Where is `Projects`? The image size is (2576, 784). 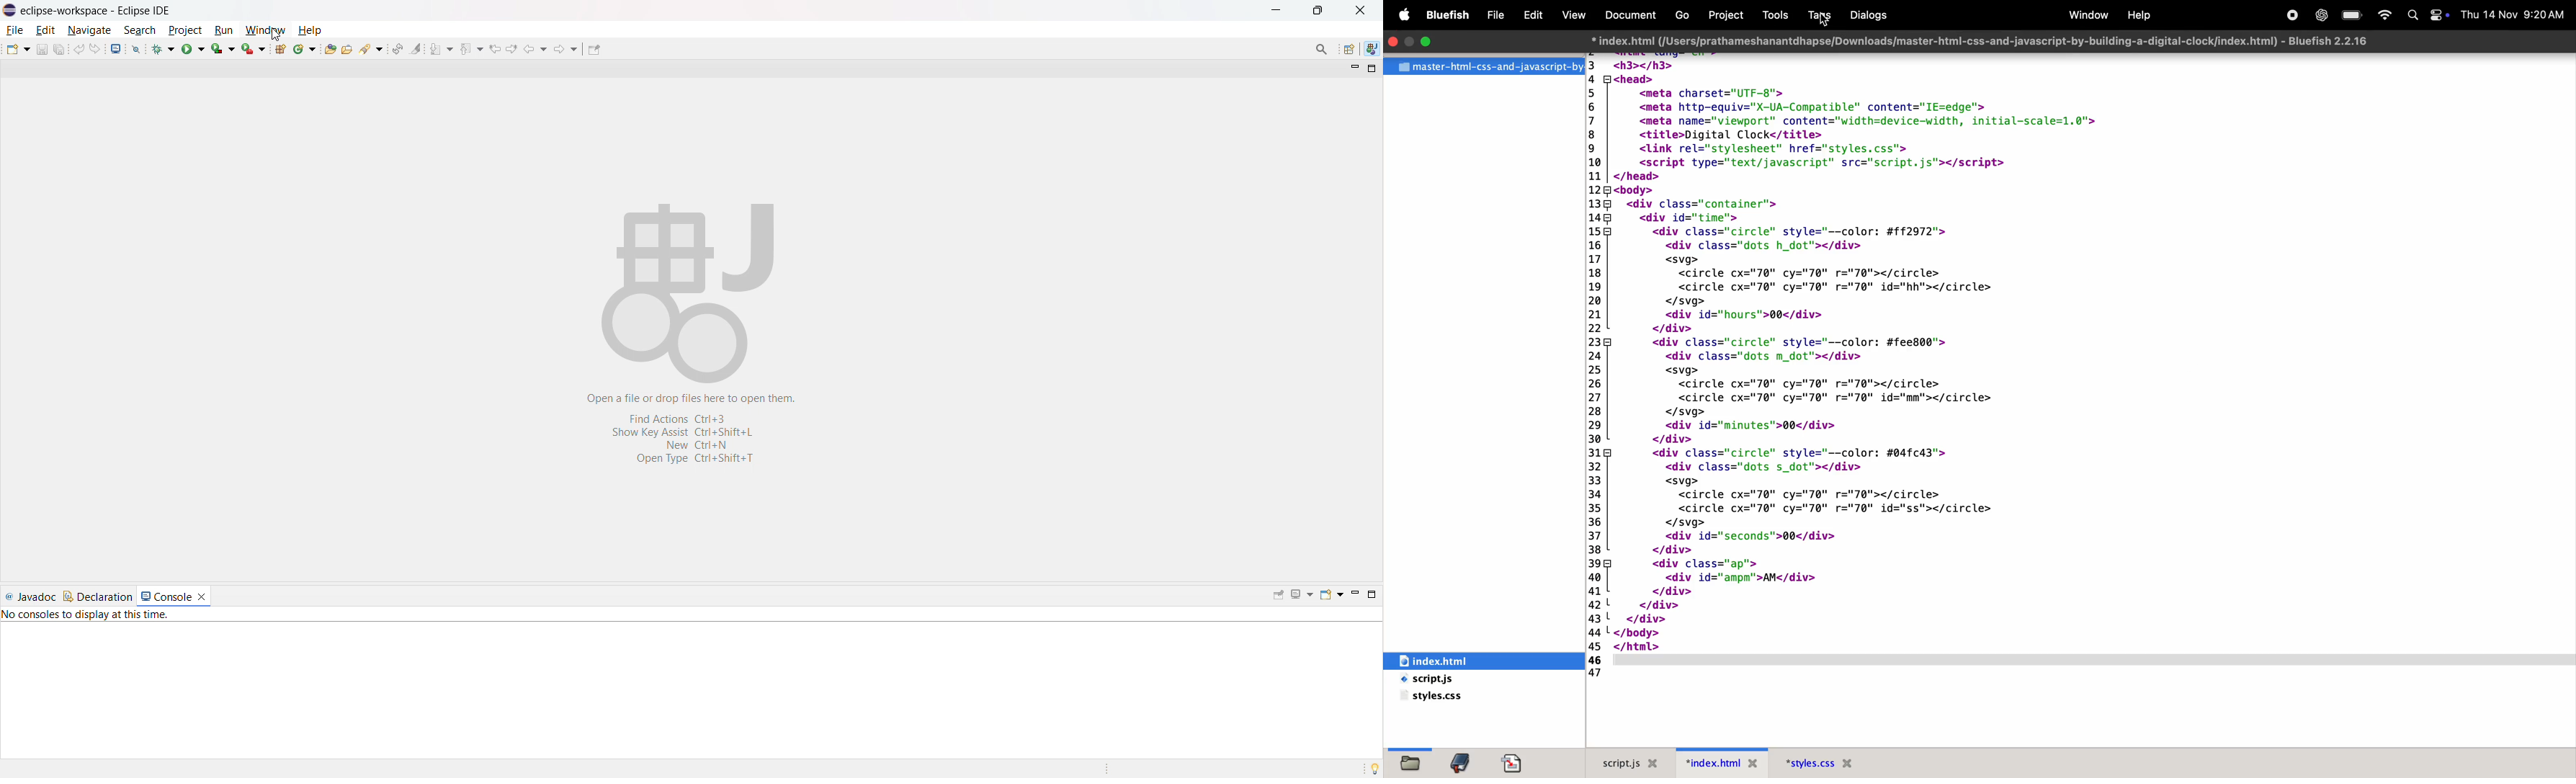
Projects is located at coordinates (1730, 14).